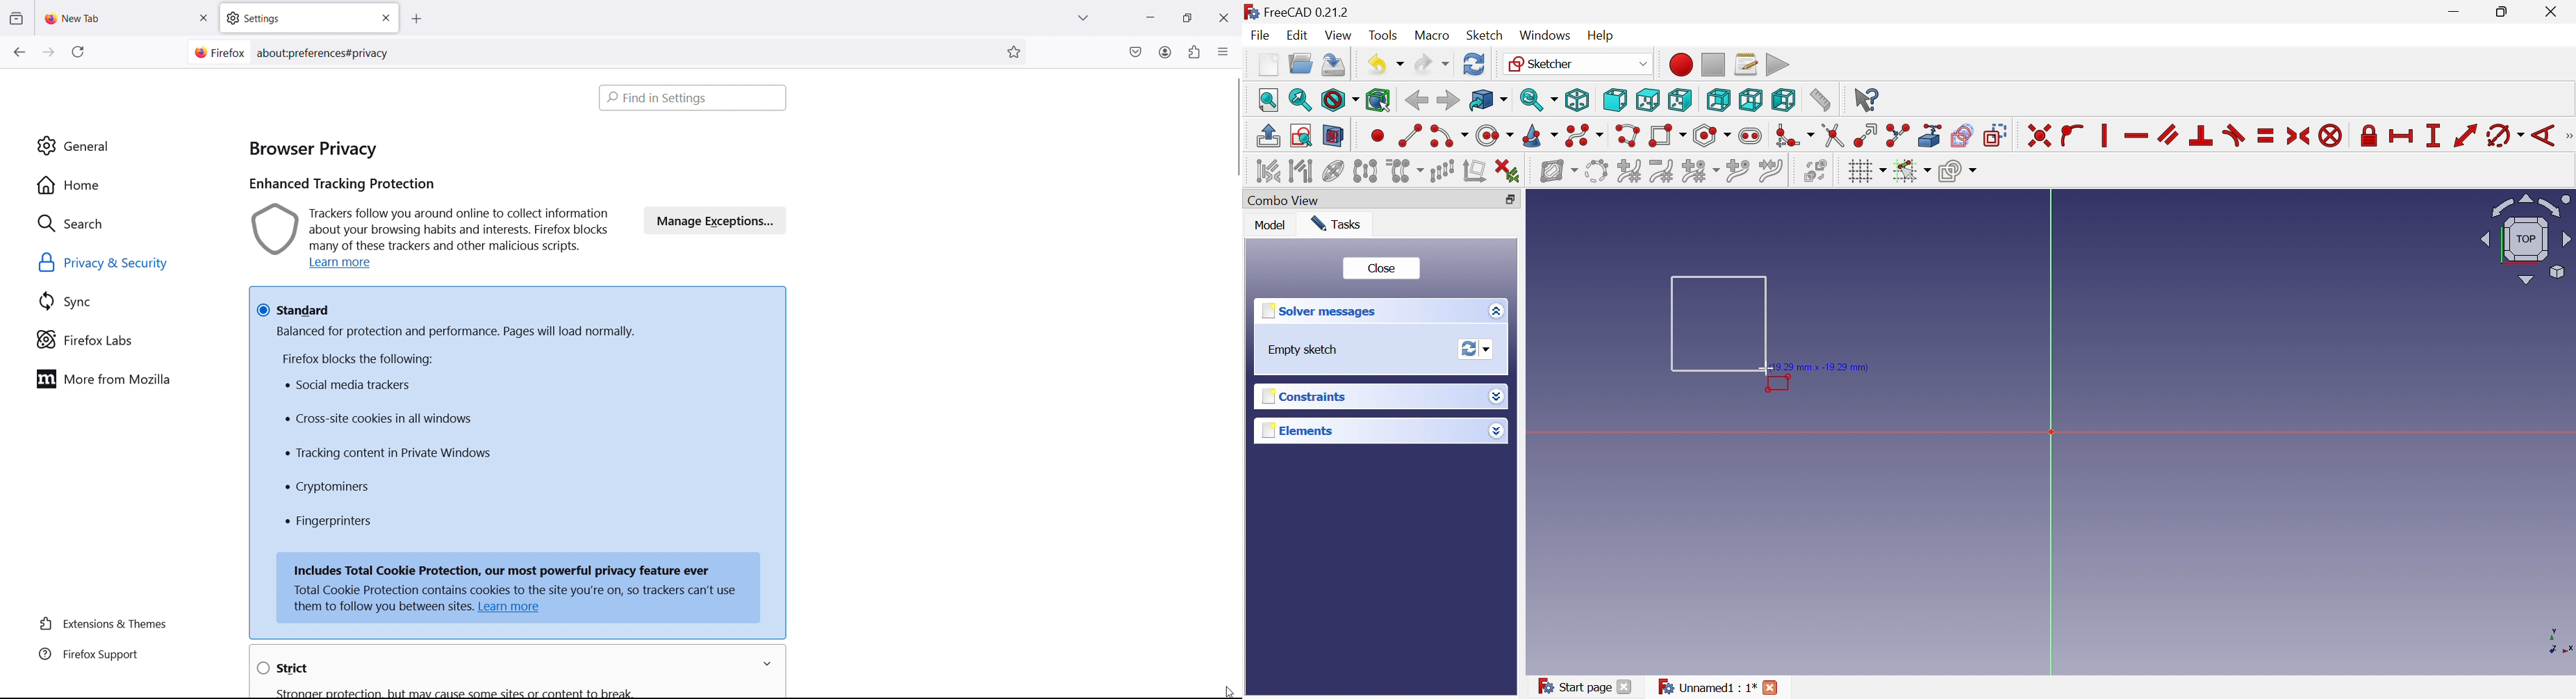  What do you see at coordinates (518, 300) in the screenshot?
I see `standard privacy & security option` at bounding box center [518, 300].